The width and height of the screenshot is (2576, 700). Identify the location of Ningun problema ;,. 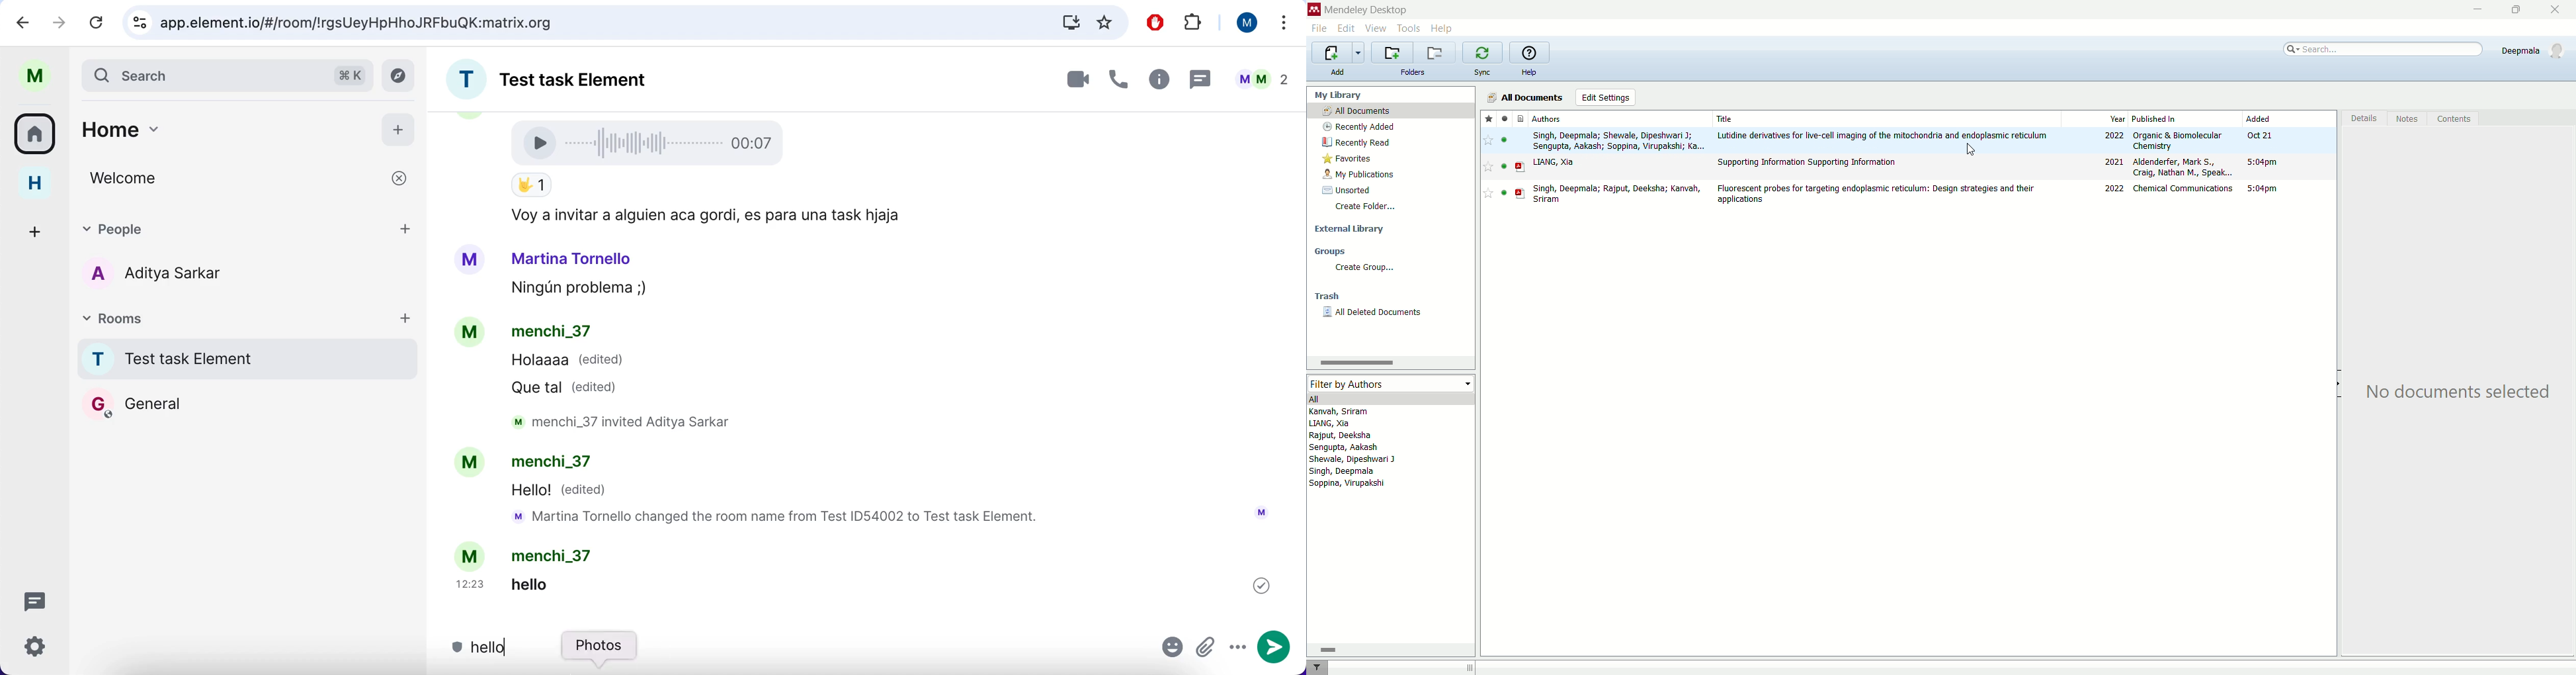
(574, 290).